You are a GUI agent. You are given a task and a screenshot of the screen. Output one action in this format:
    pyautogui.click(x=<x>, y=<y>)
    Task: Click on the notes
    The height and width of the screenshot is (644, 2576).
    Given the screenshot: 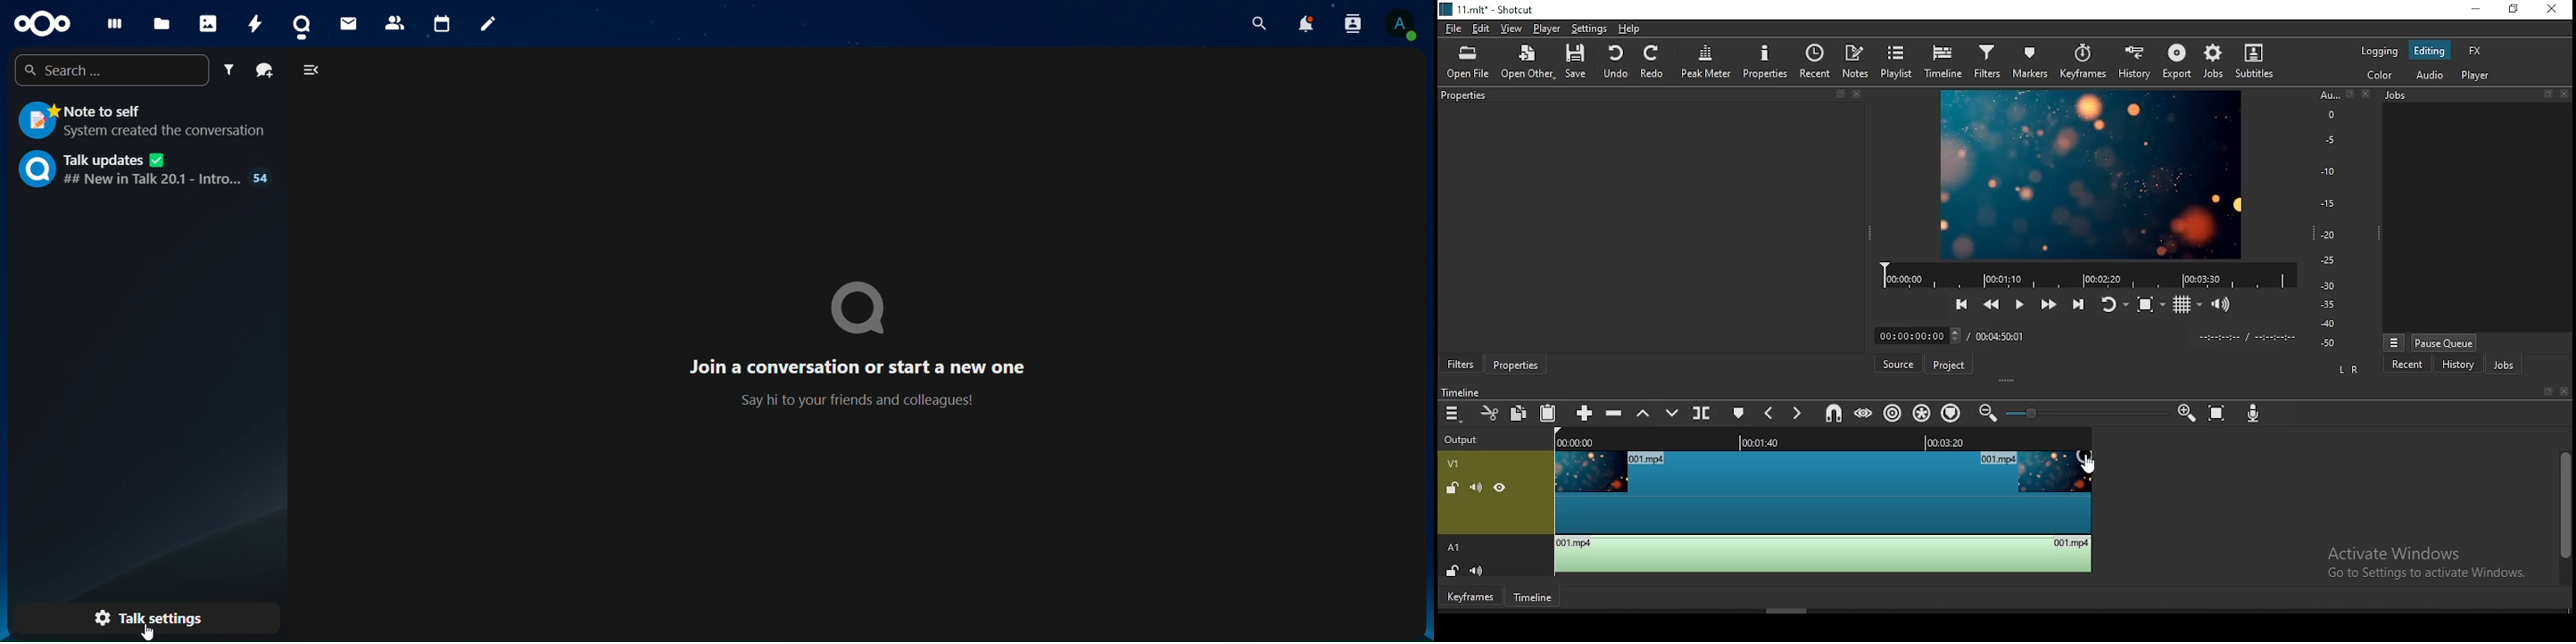 What is the action you would take?
    pyautogui.click(x=1857, y=62)
    